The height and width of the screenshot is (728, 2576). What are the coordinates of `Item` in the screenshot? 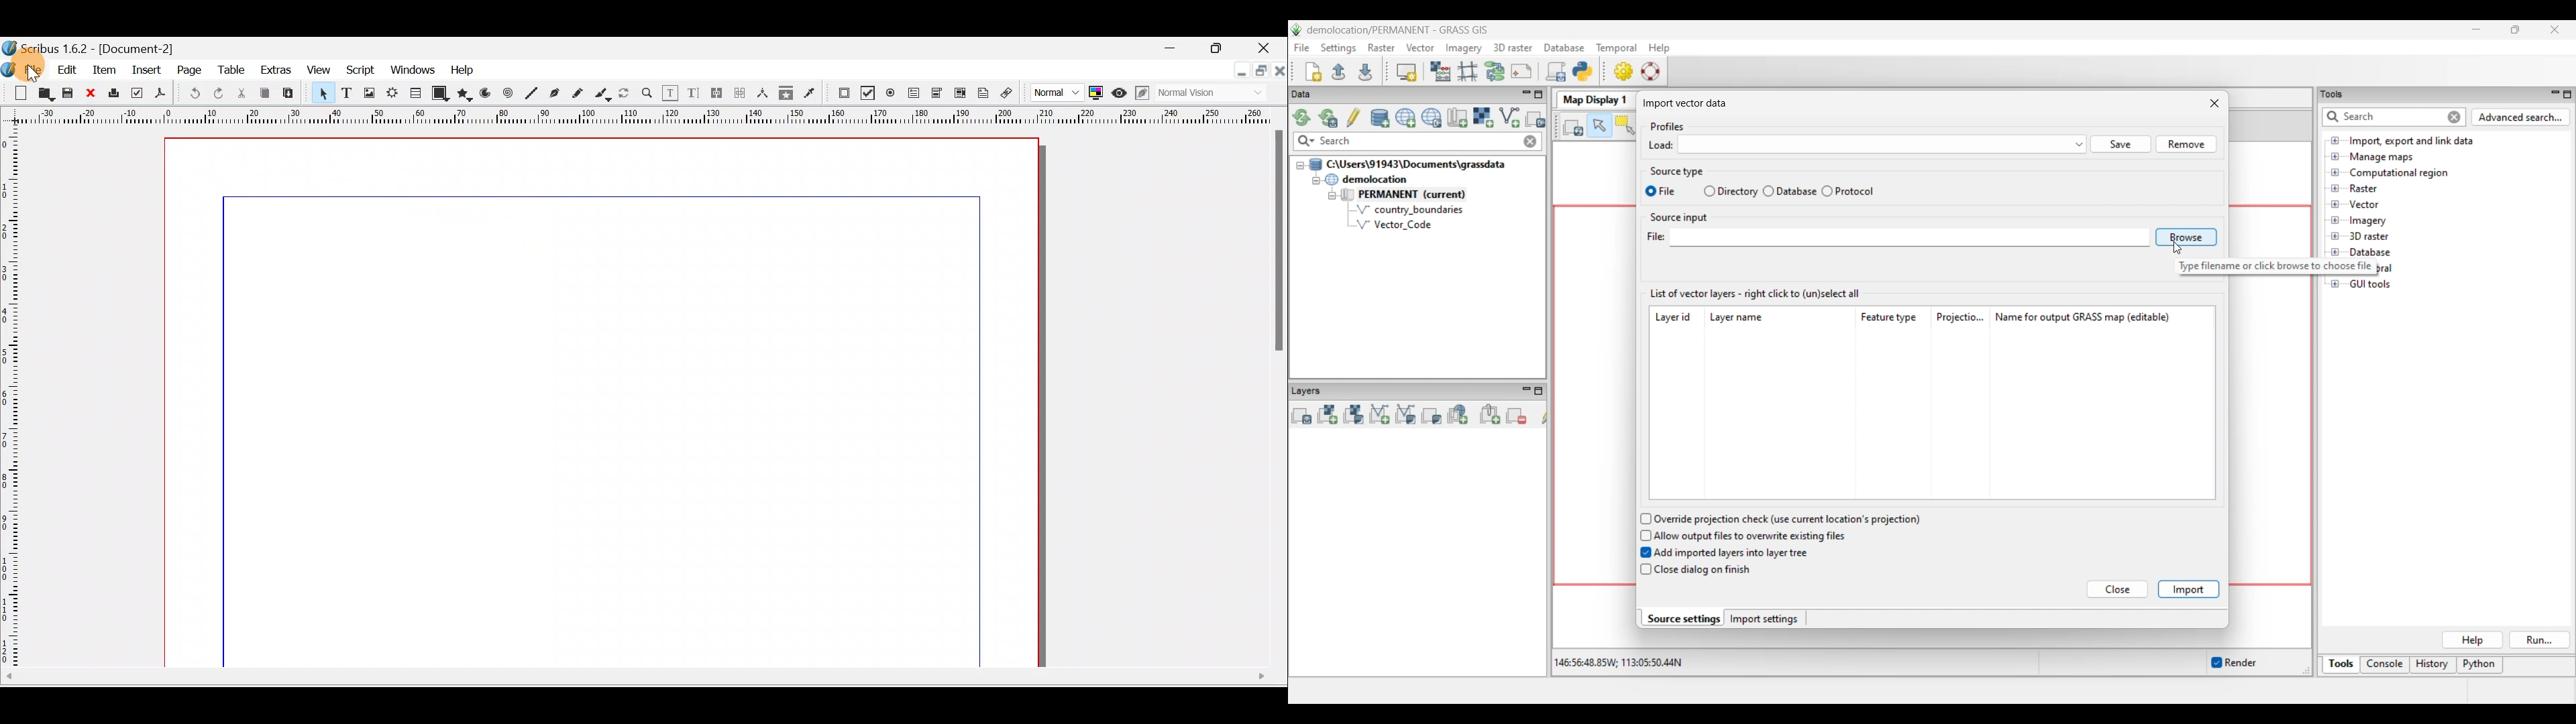 It's located at (103, 71).